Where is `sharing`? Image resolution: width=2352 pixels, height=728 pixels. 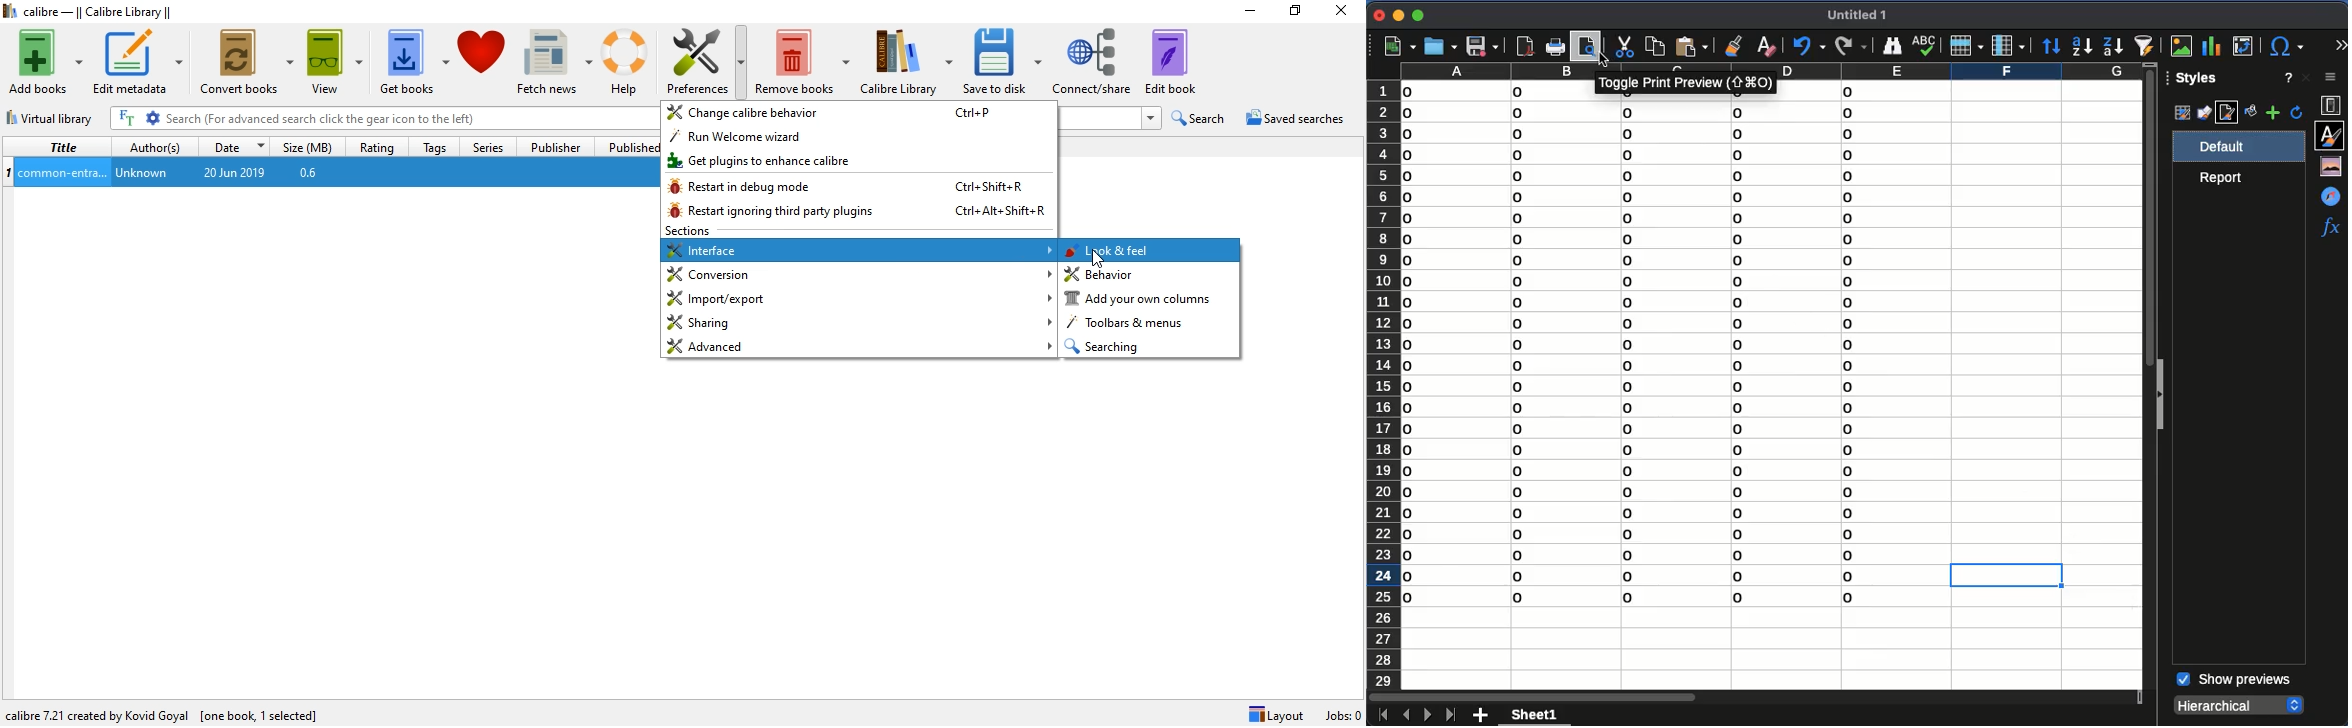 sharing is located at coordinates (858, 324).